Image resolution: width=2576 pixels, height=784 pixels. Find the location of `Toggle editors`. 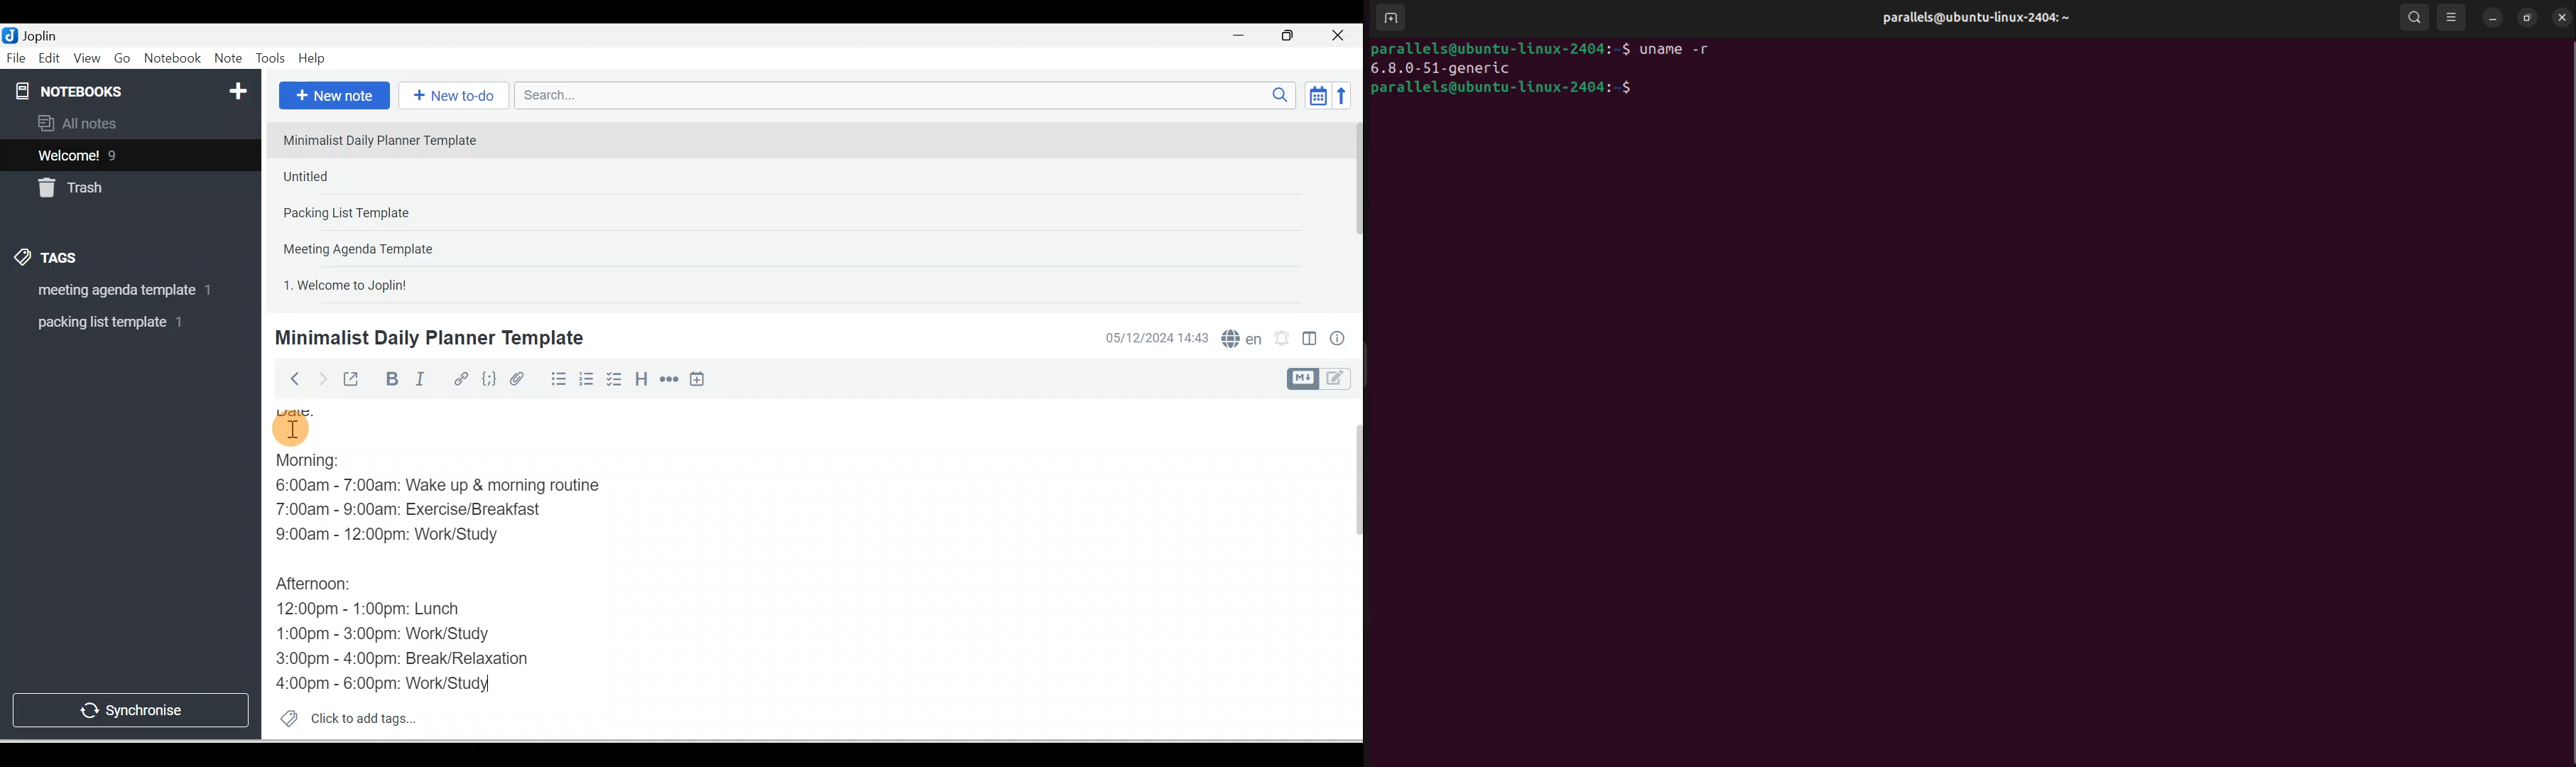

Toggle editors is located at coordinates (1310, 341).